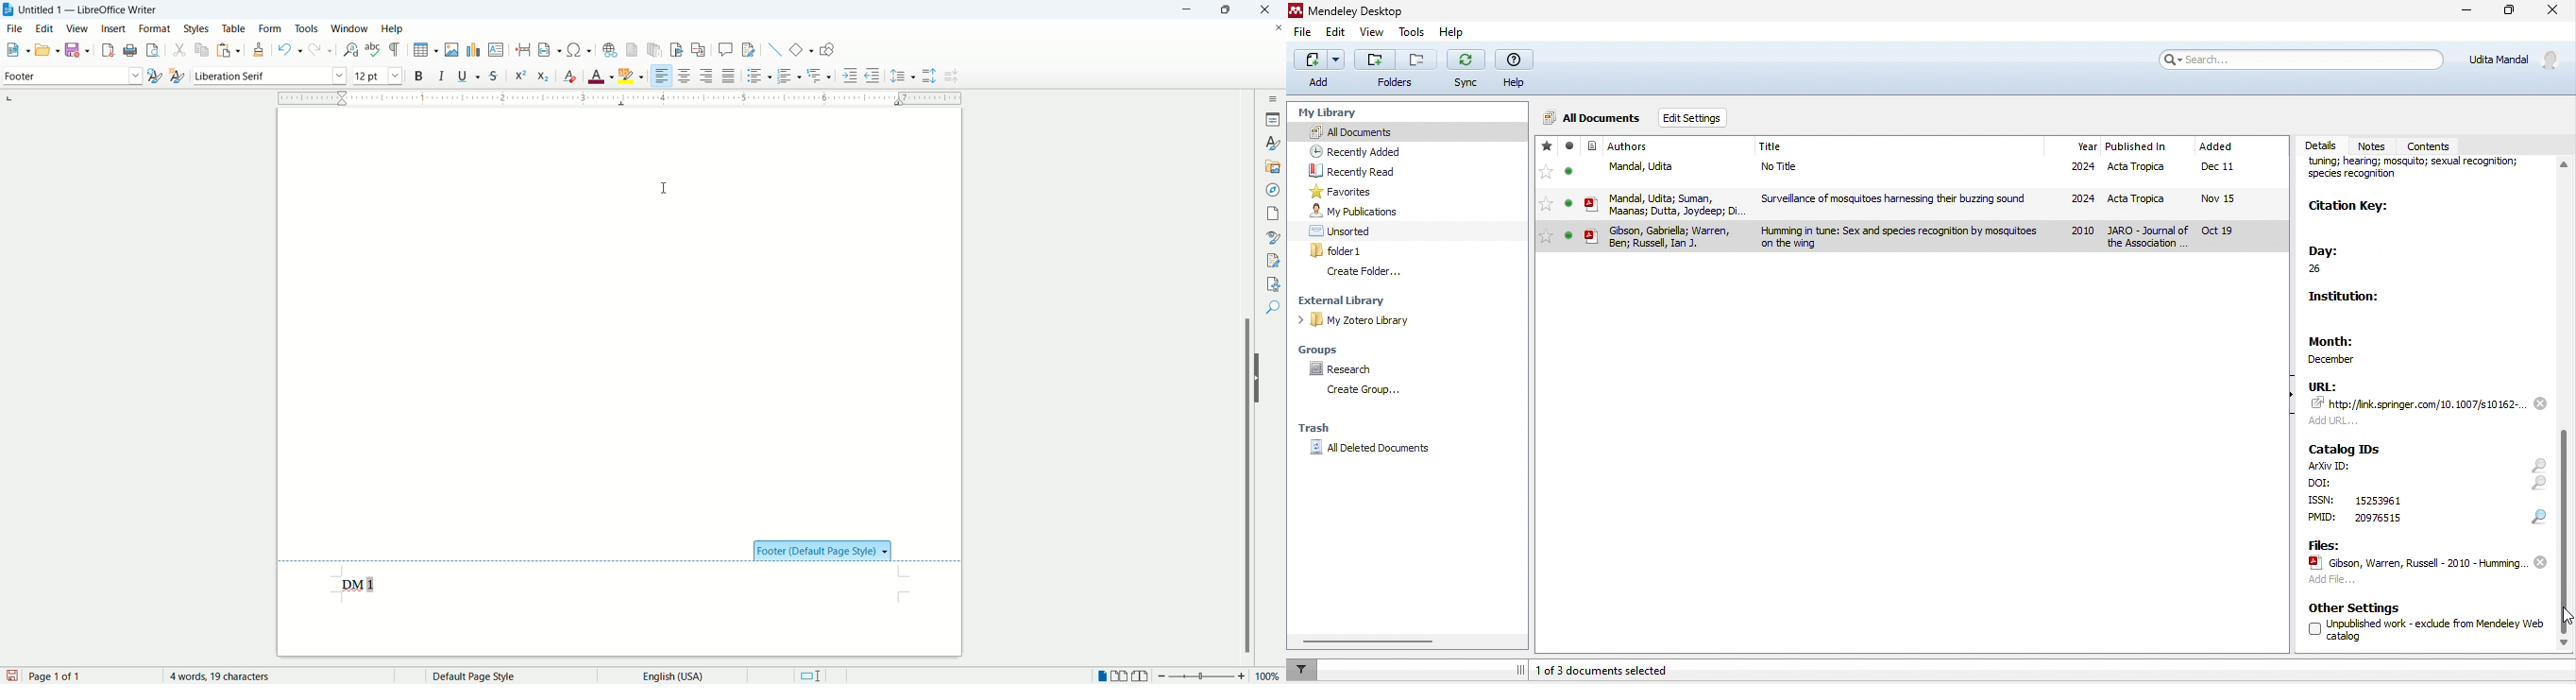  I want to click on all documents, so click(1407, 130).